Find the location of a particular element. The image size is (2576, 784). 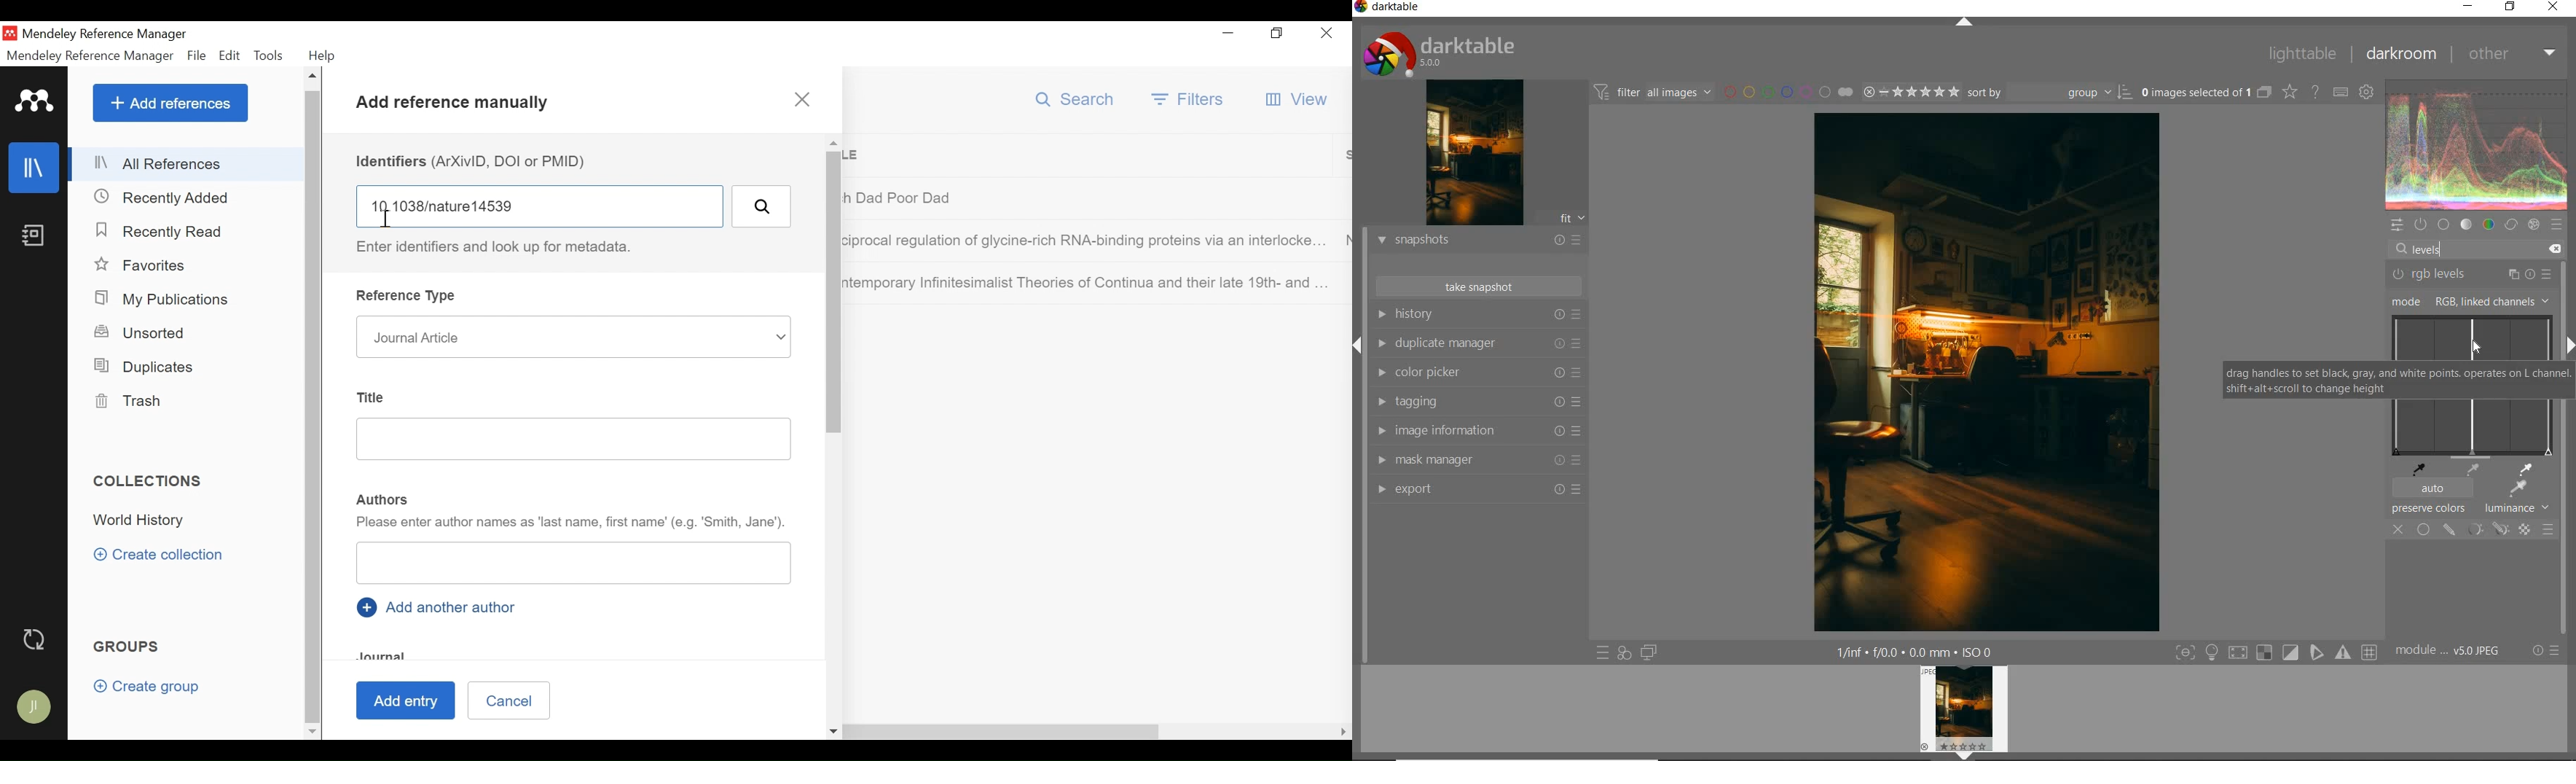

set keyboard shortcuts is located at coordinates (2340, 93).